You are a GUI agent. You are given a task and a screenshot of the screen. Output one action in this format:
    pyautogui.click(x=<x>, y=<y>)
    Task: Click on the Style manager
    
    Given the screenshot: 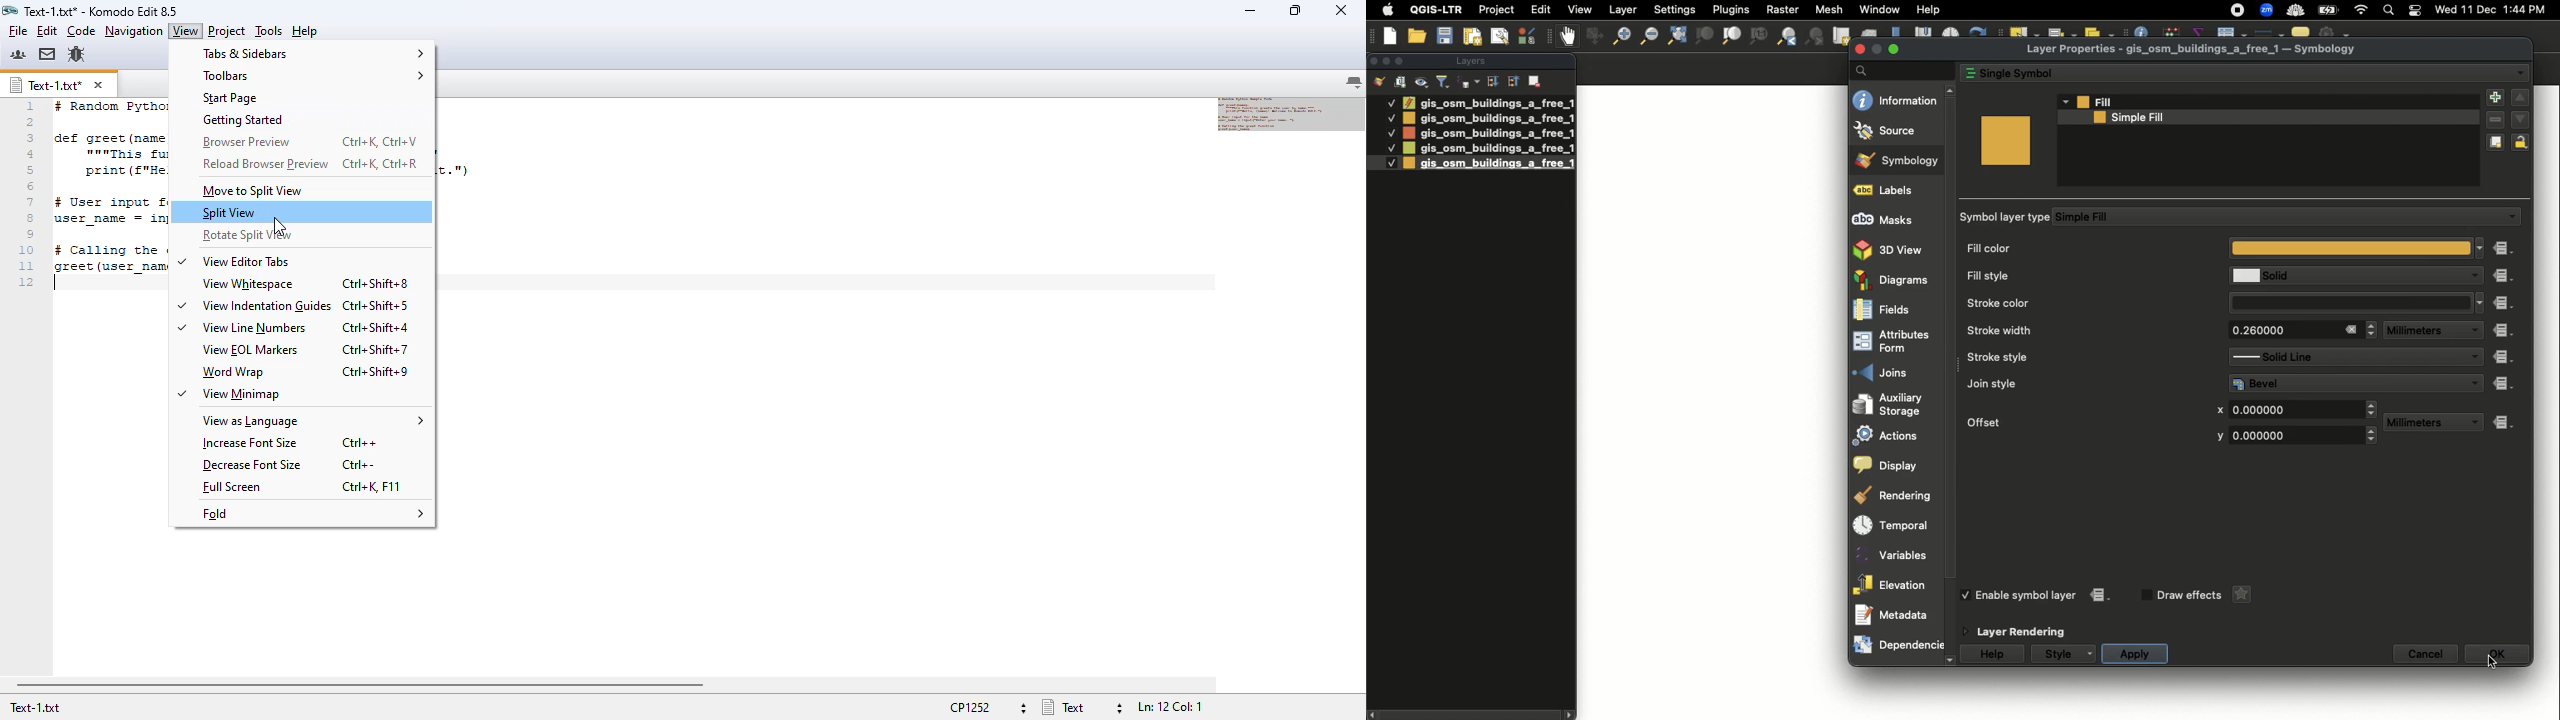 What is the action you would take?
    pyautogui.click(x=1592, y=36)
    